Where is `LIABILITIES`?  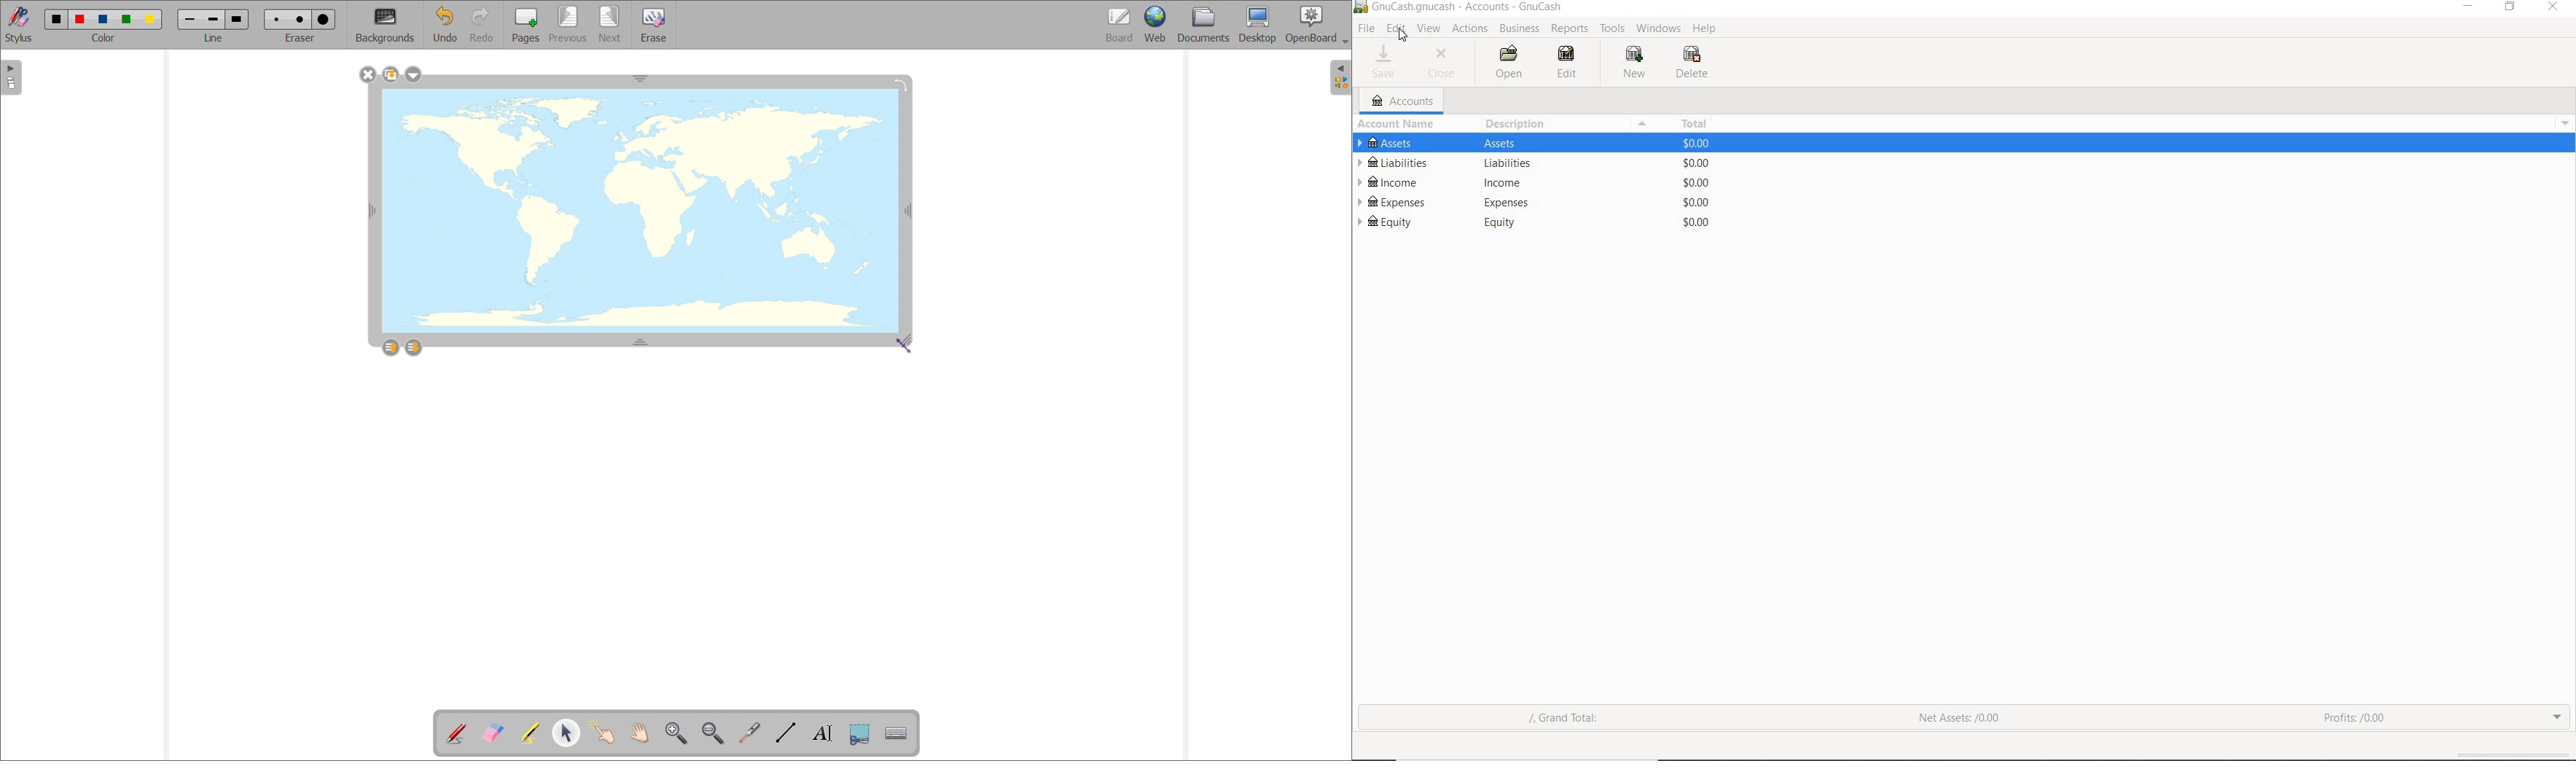 LIABILITIES is located at coordinates (1398, 163).